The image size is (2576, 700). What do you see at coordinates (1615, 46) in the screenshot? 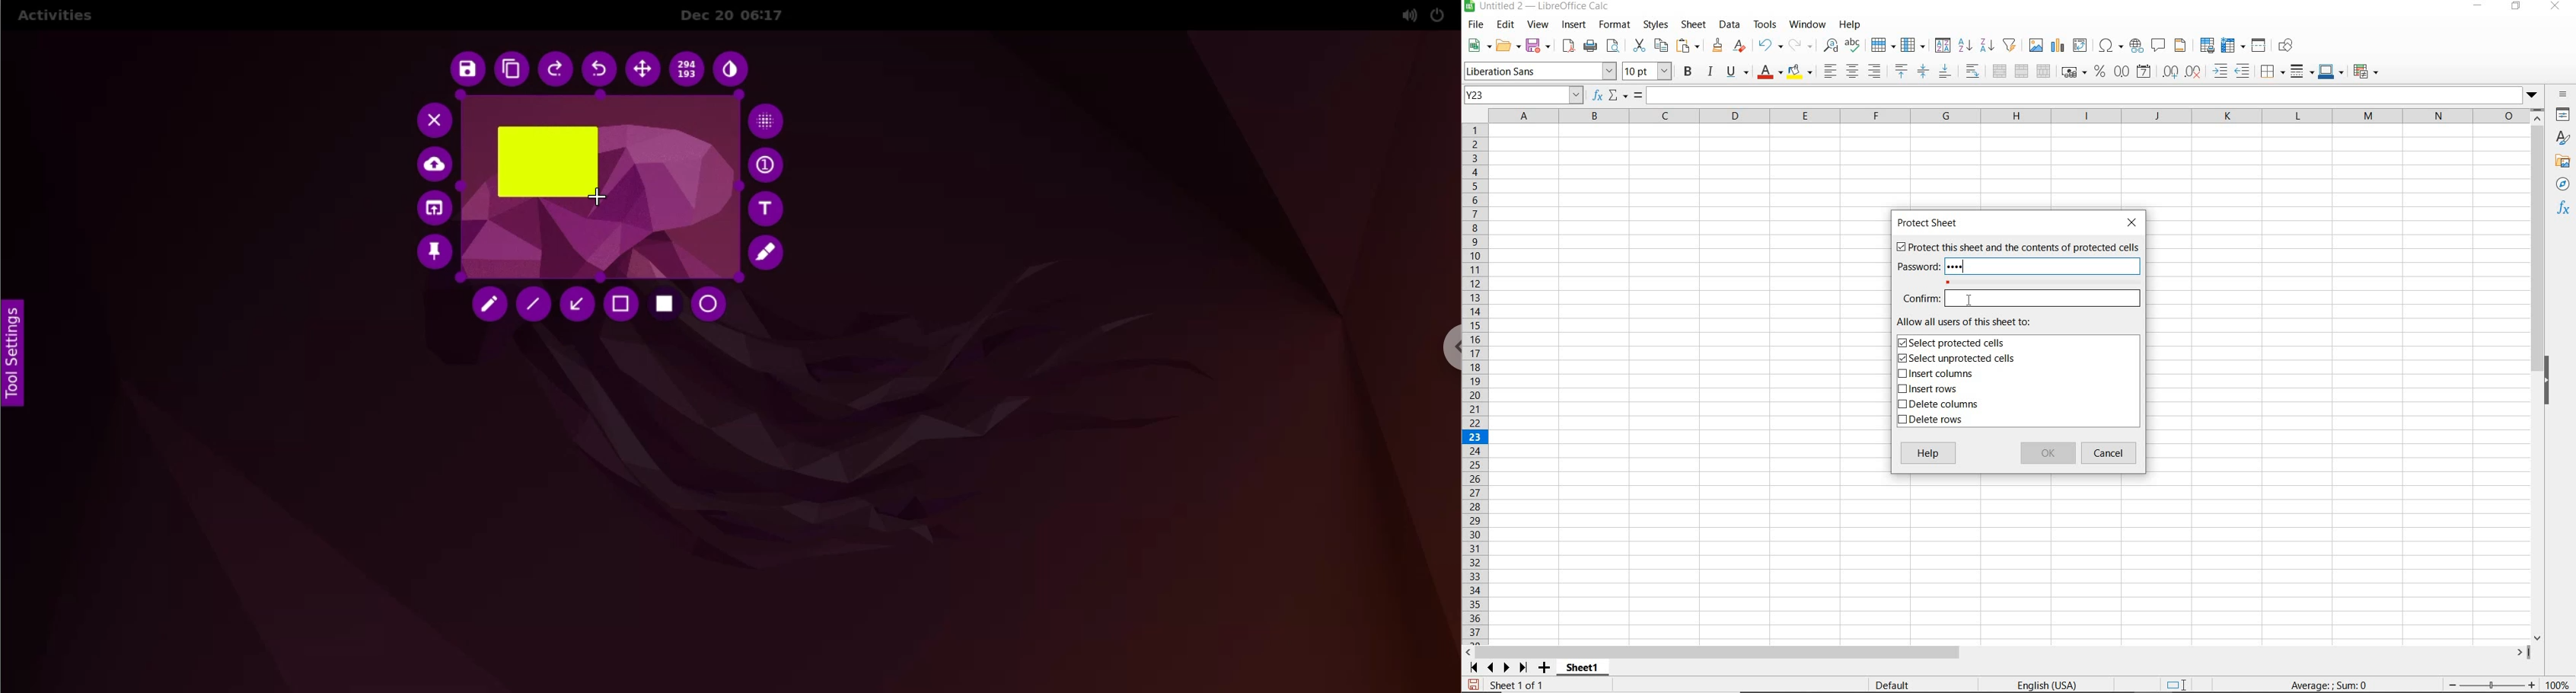
I see `TOGGLE PRINT PREVIEW` at bounding box center [1615, 46].